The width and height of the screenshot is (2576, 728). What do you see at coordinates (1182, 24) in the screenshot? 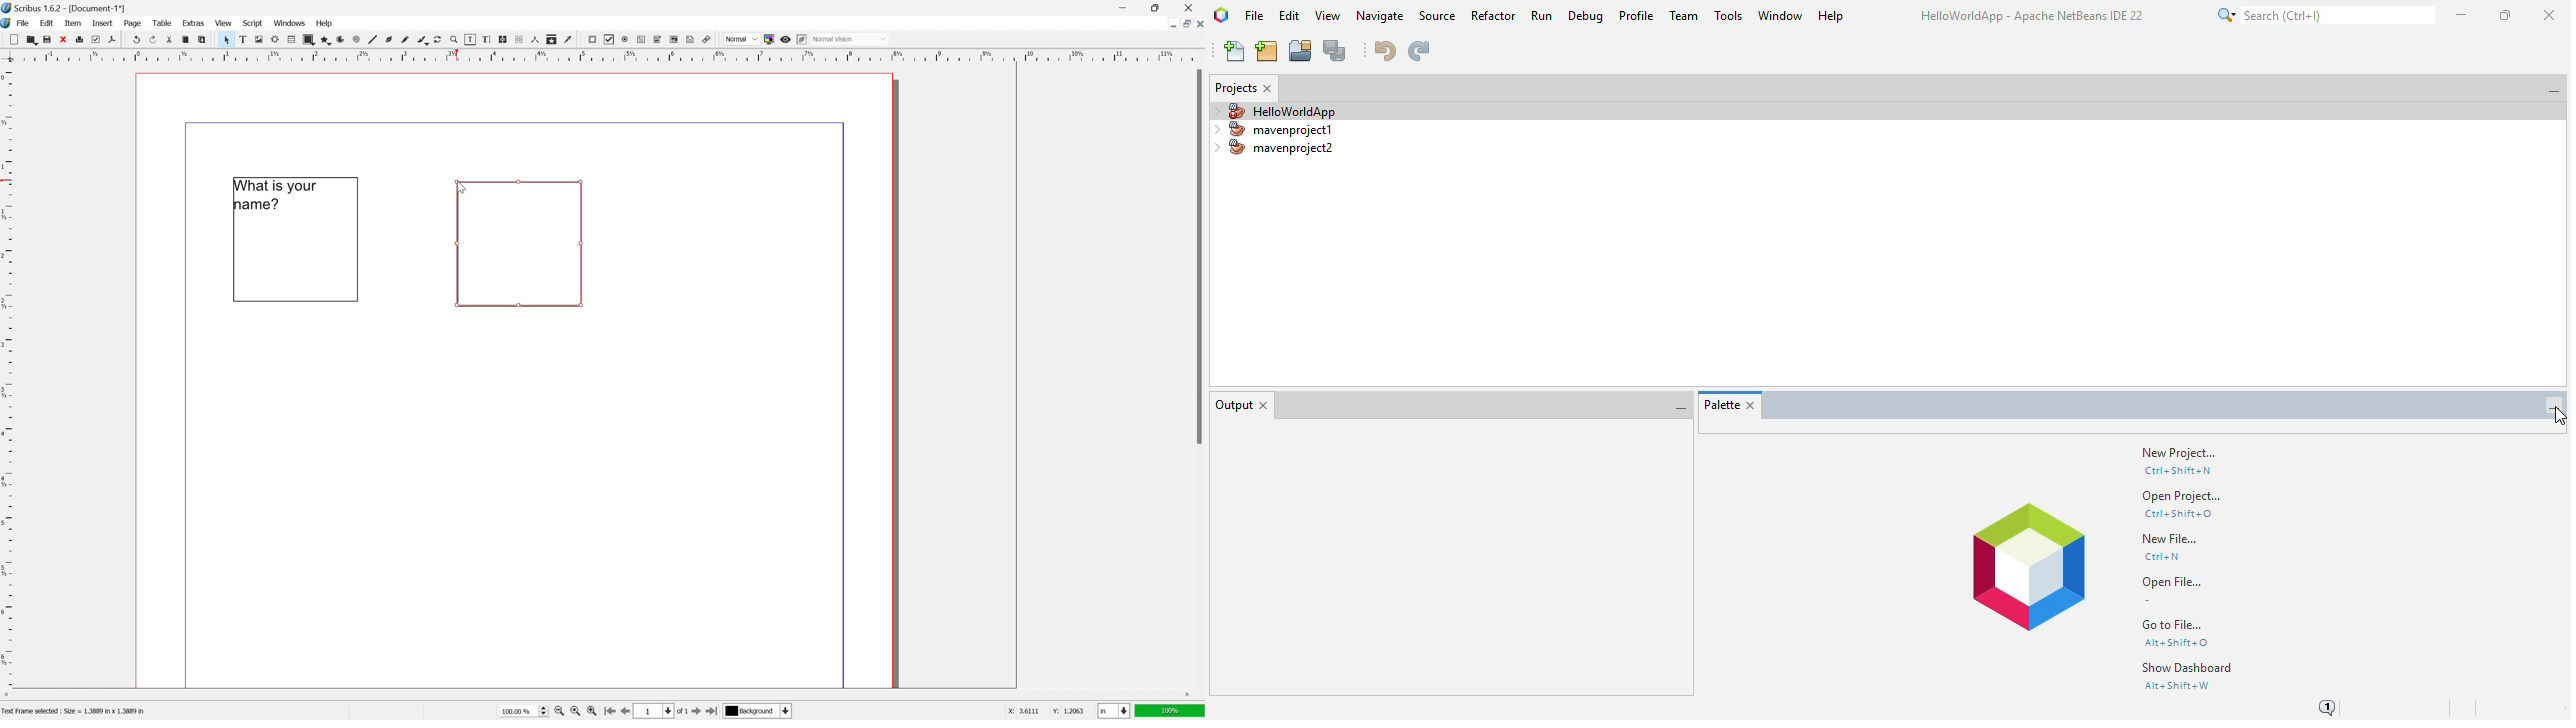
I see `restore down` at bounding box center [1182, 24].